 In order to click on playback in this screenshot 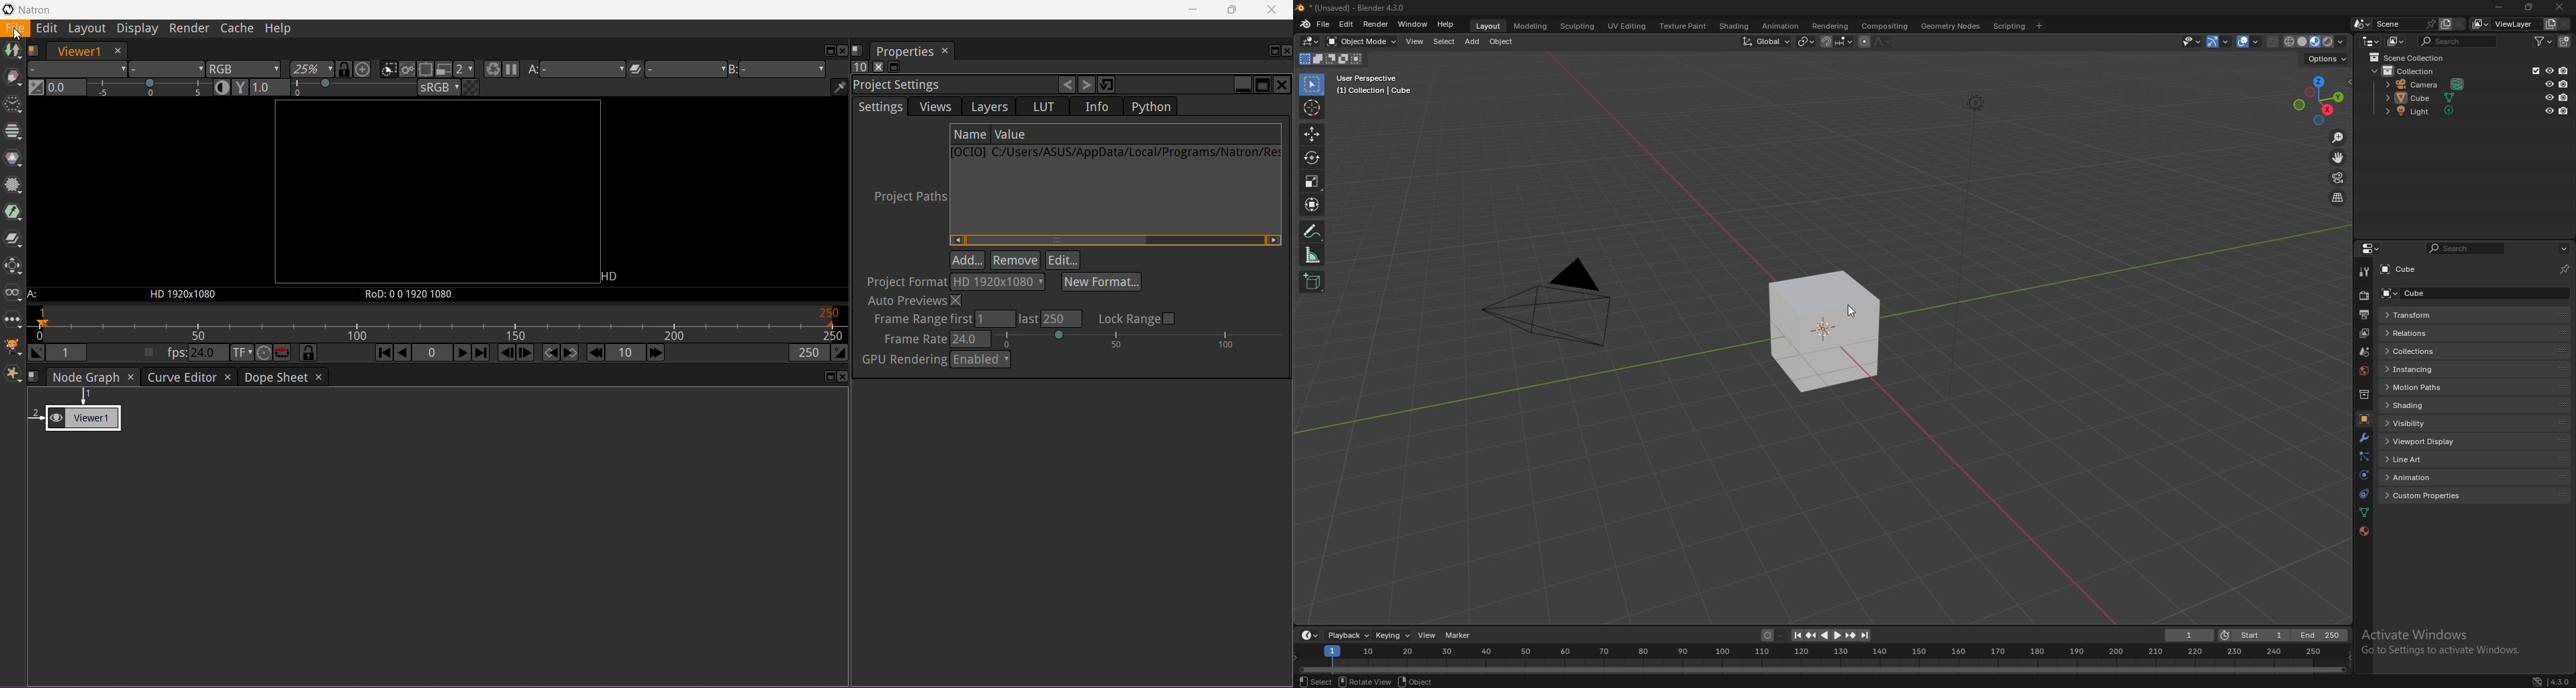, I will do `click(1348, 635)`.